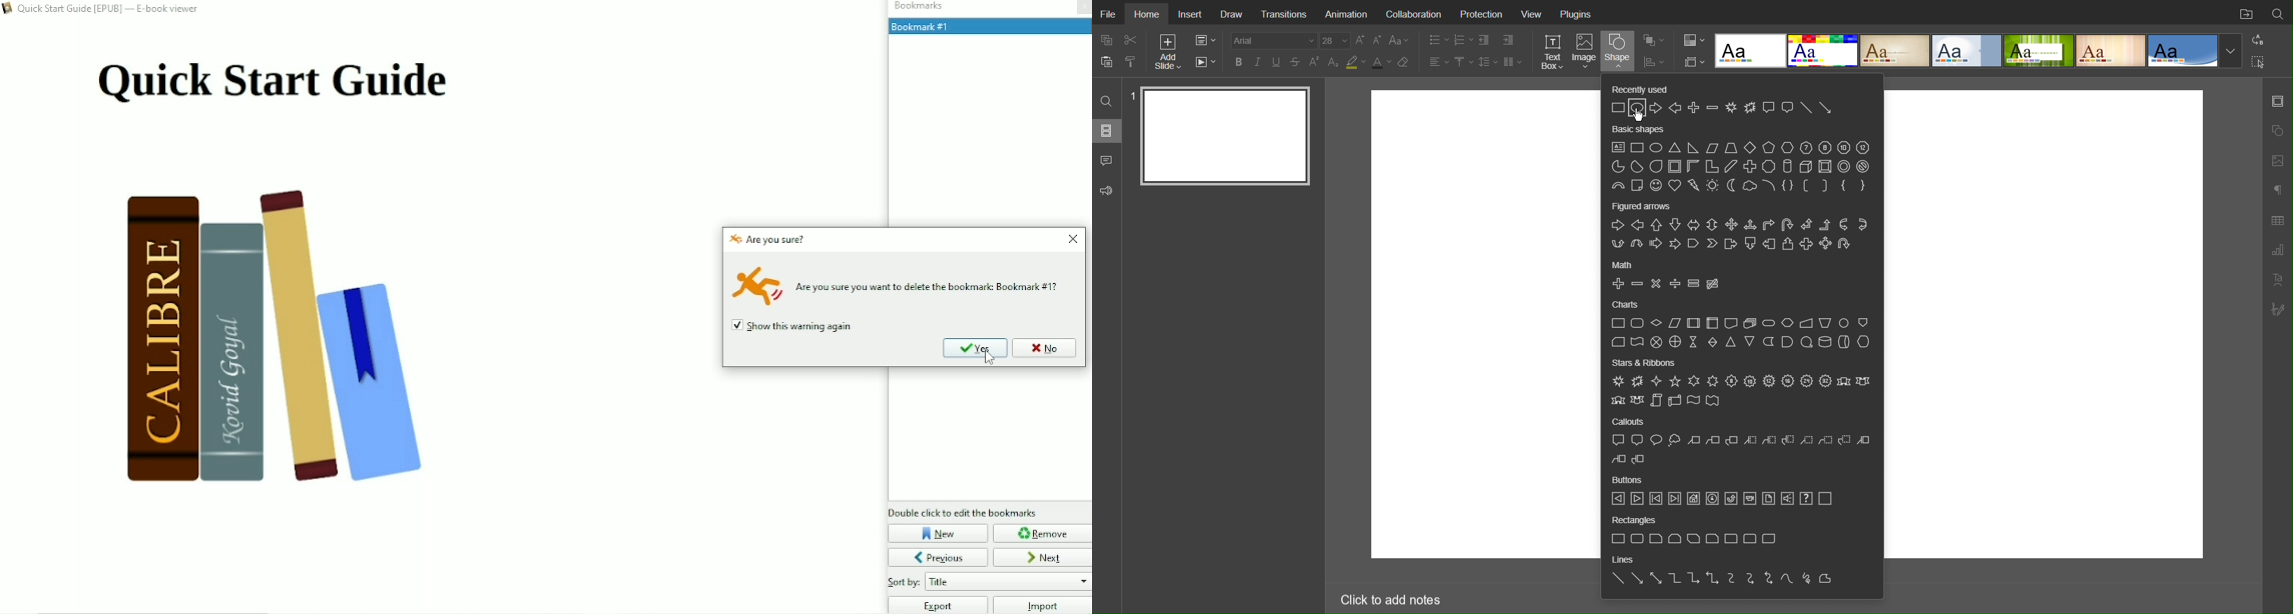 The width and height of the screenshot is (2296, 616). What do you see at coordinates (290, 343) in the screenshot?
I see `Book` at bounding box center [290, 343].